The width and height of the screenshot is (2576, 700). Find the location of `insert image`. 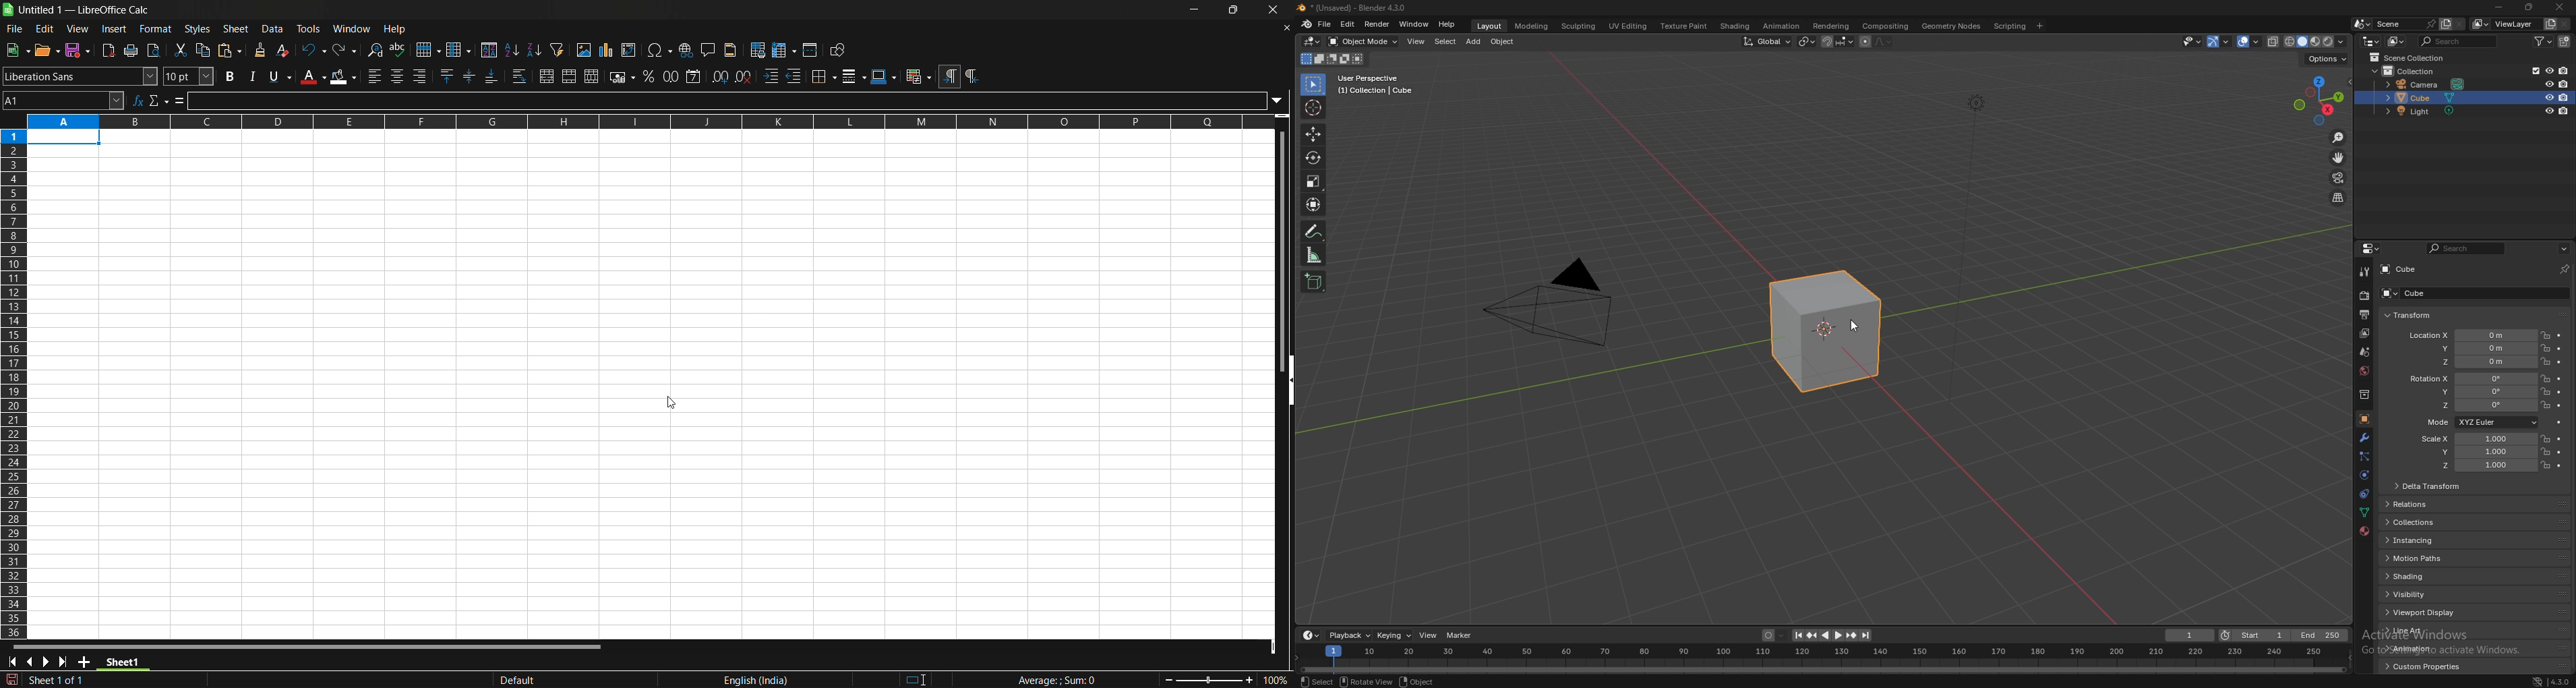

insert image is located at coordinates (582, 50).